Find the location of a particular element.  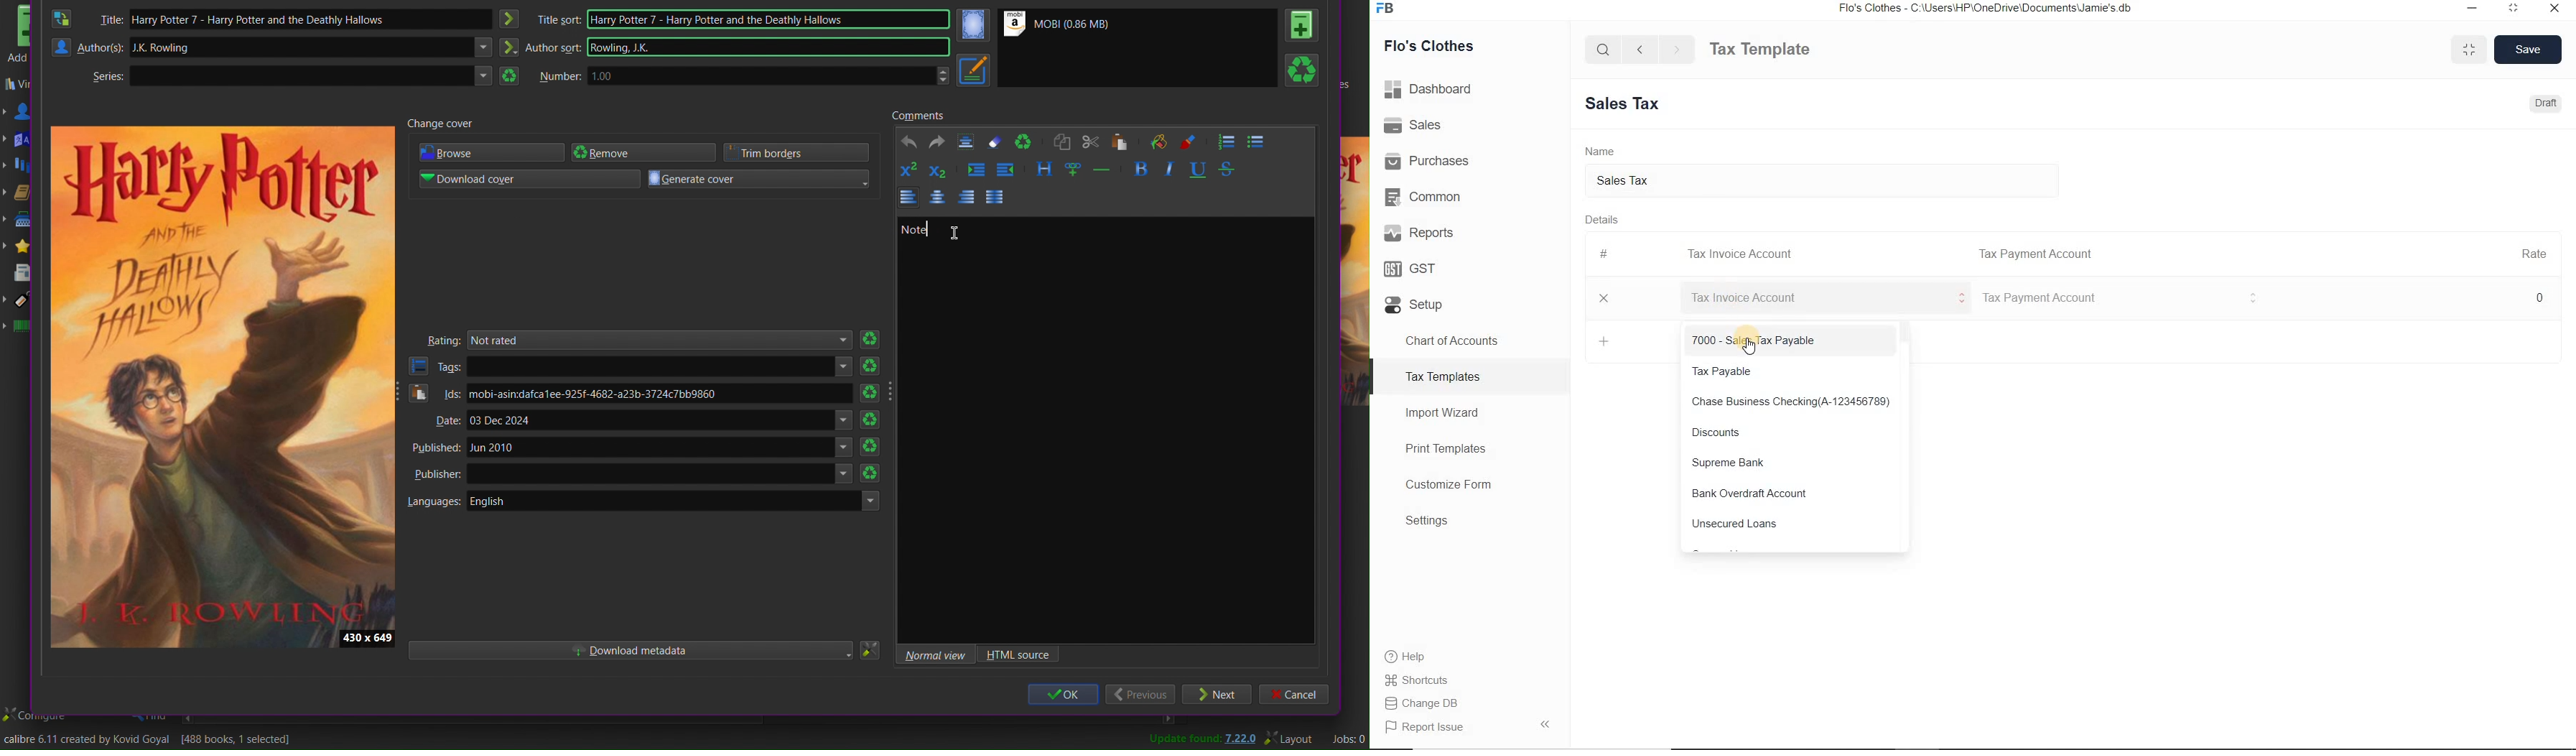

Date is located at coordinates (441, 421).